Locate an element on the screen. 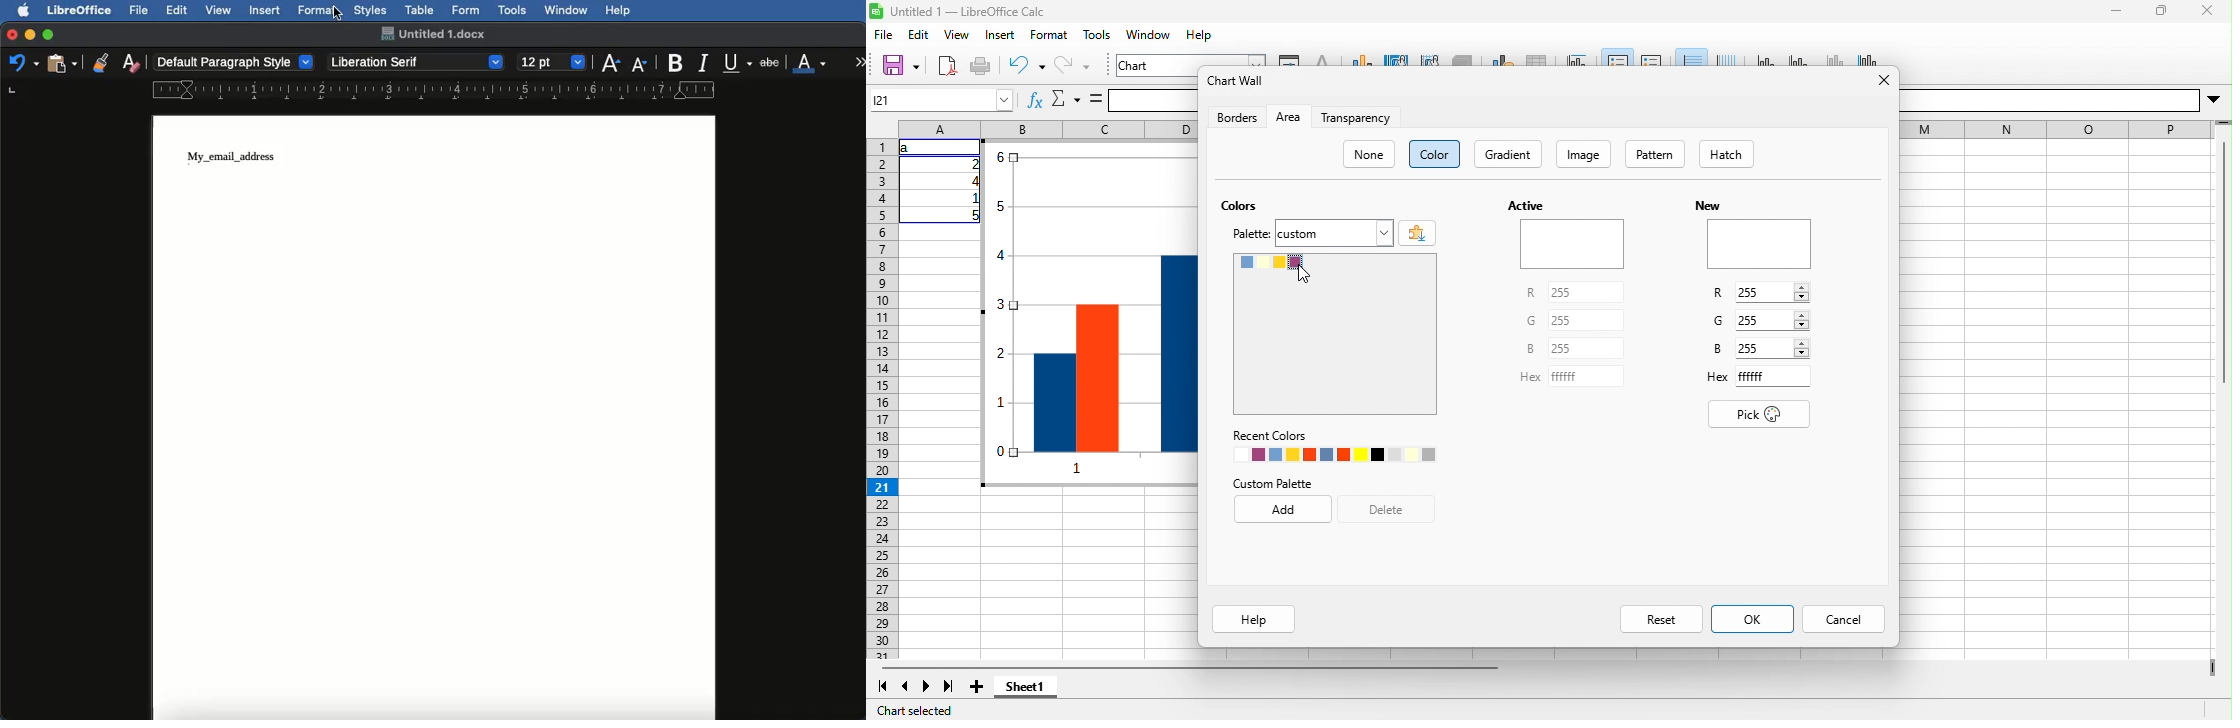 The height and width of the screenshot is (728, 2240). custom colors is located at coordinates (1335, 334).